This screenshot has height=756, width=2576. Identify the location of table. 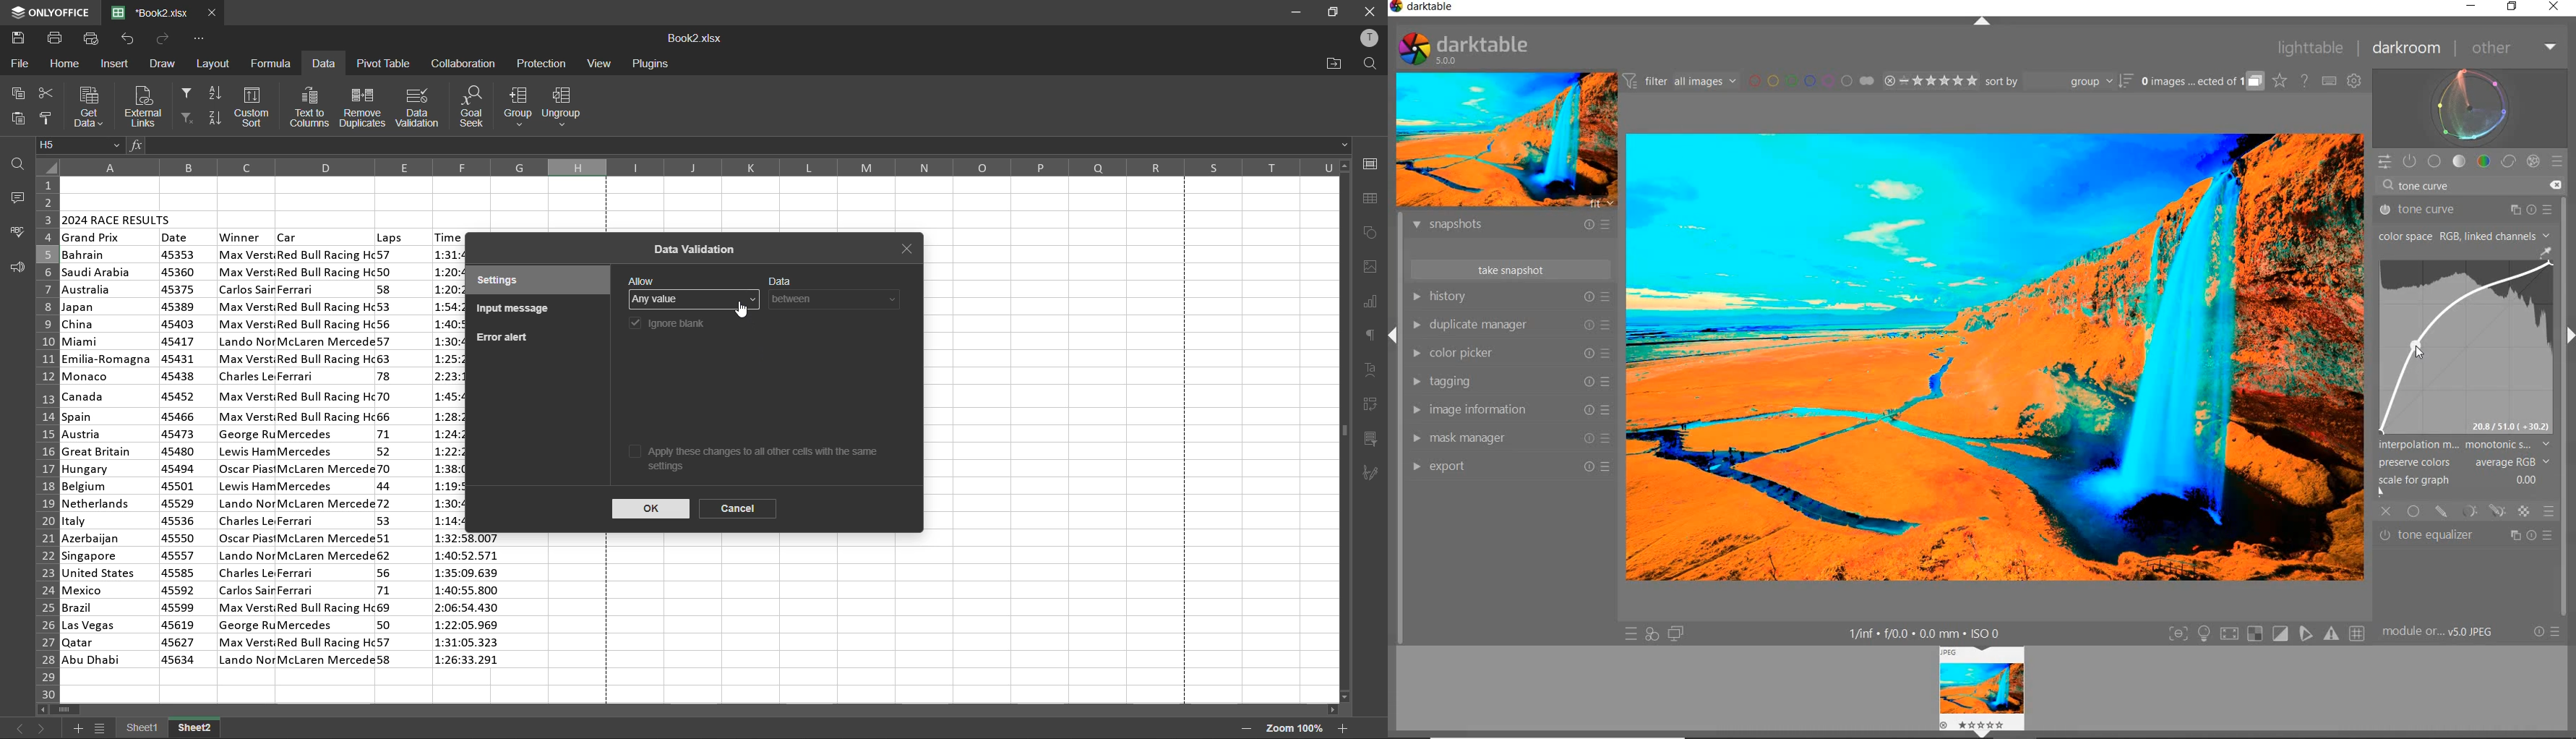
(1374, 200).